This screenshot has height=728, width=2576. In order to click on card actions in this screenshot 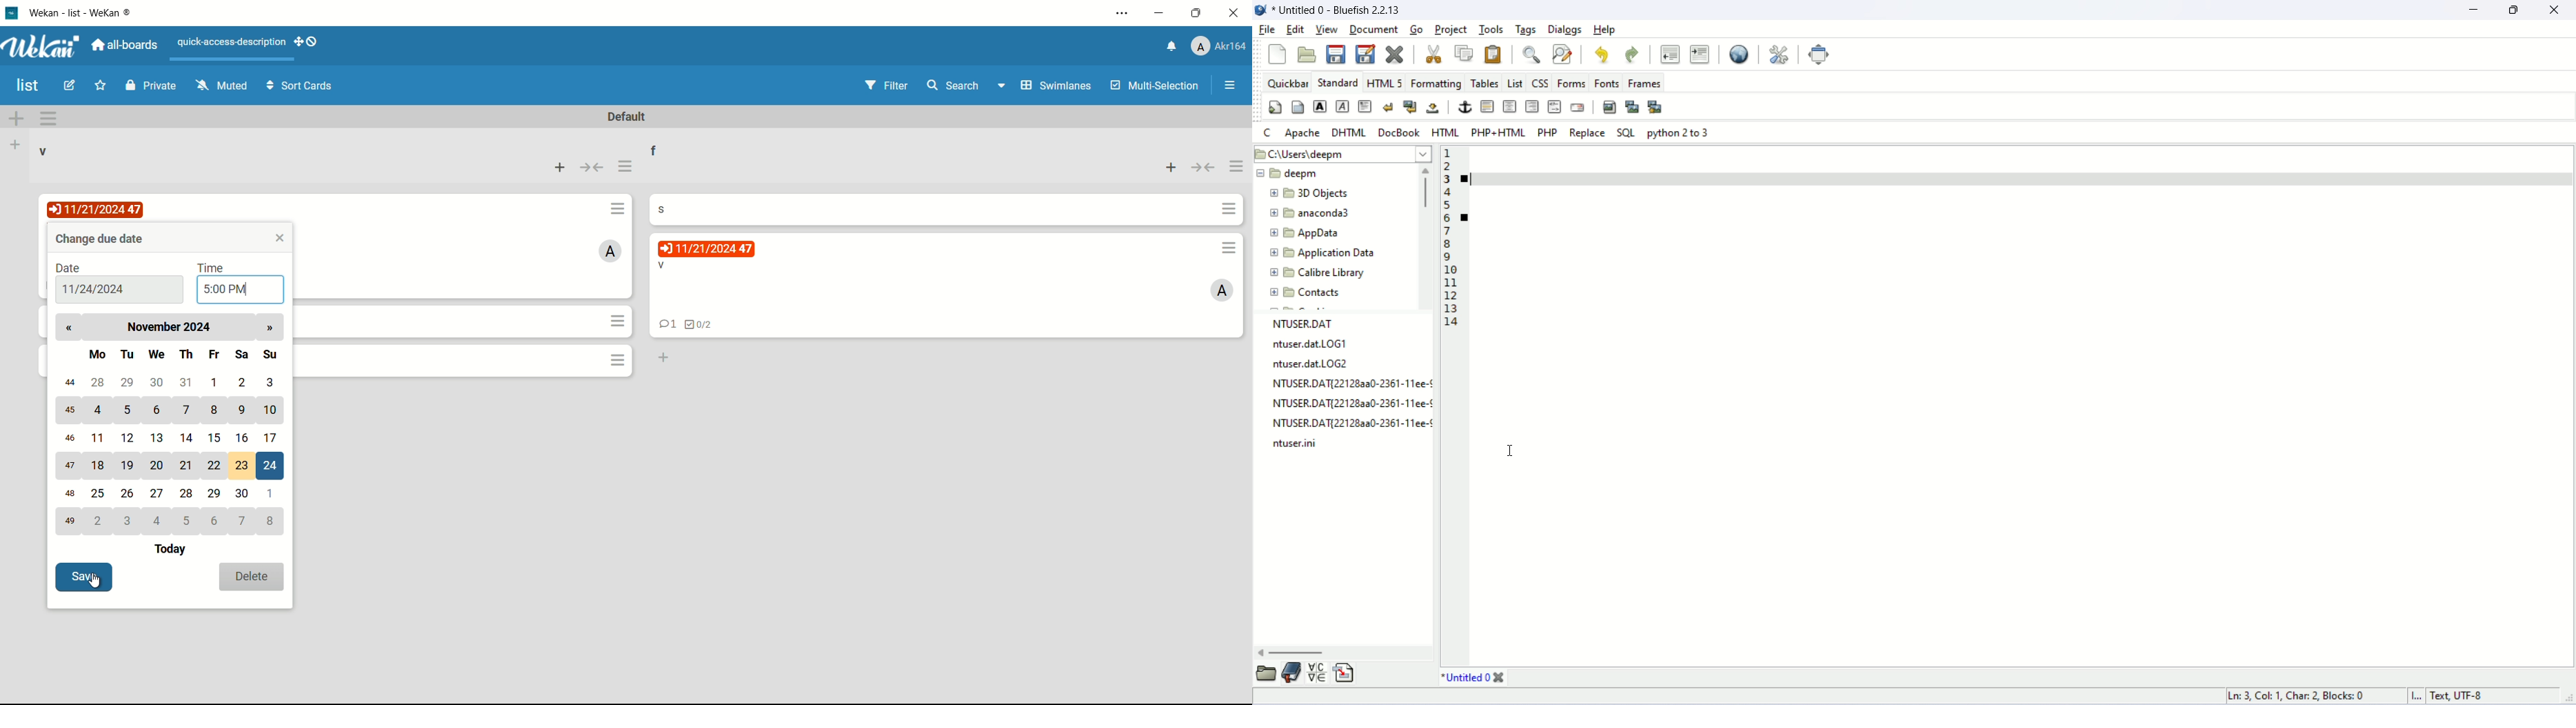, I will do `click(620, 321)`.